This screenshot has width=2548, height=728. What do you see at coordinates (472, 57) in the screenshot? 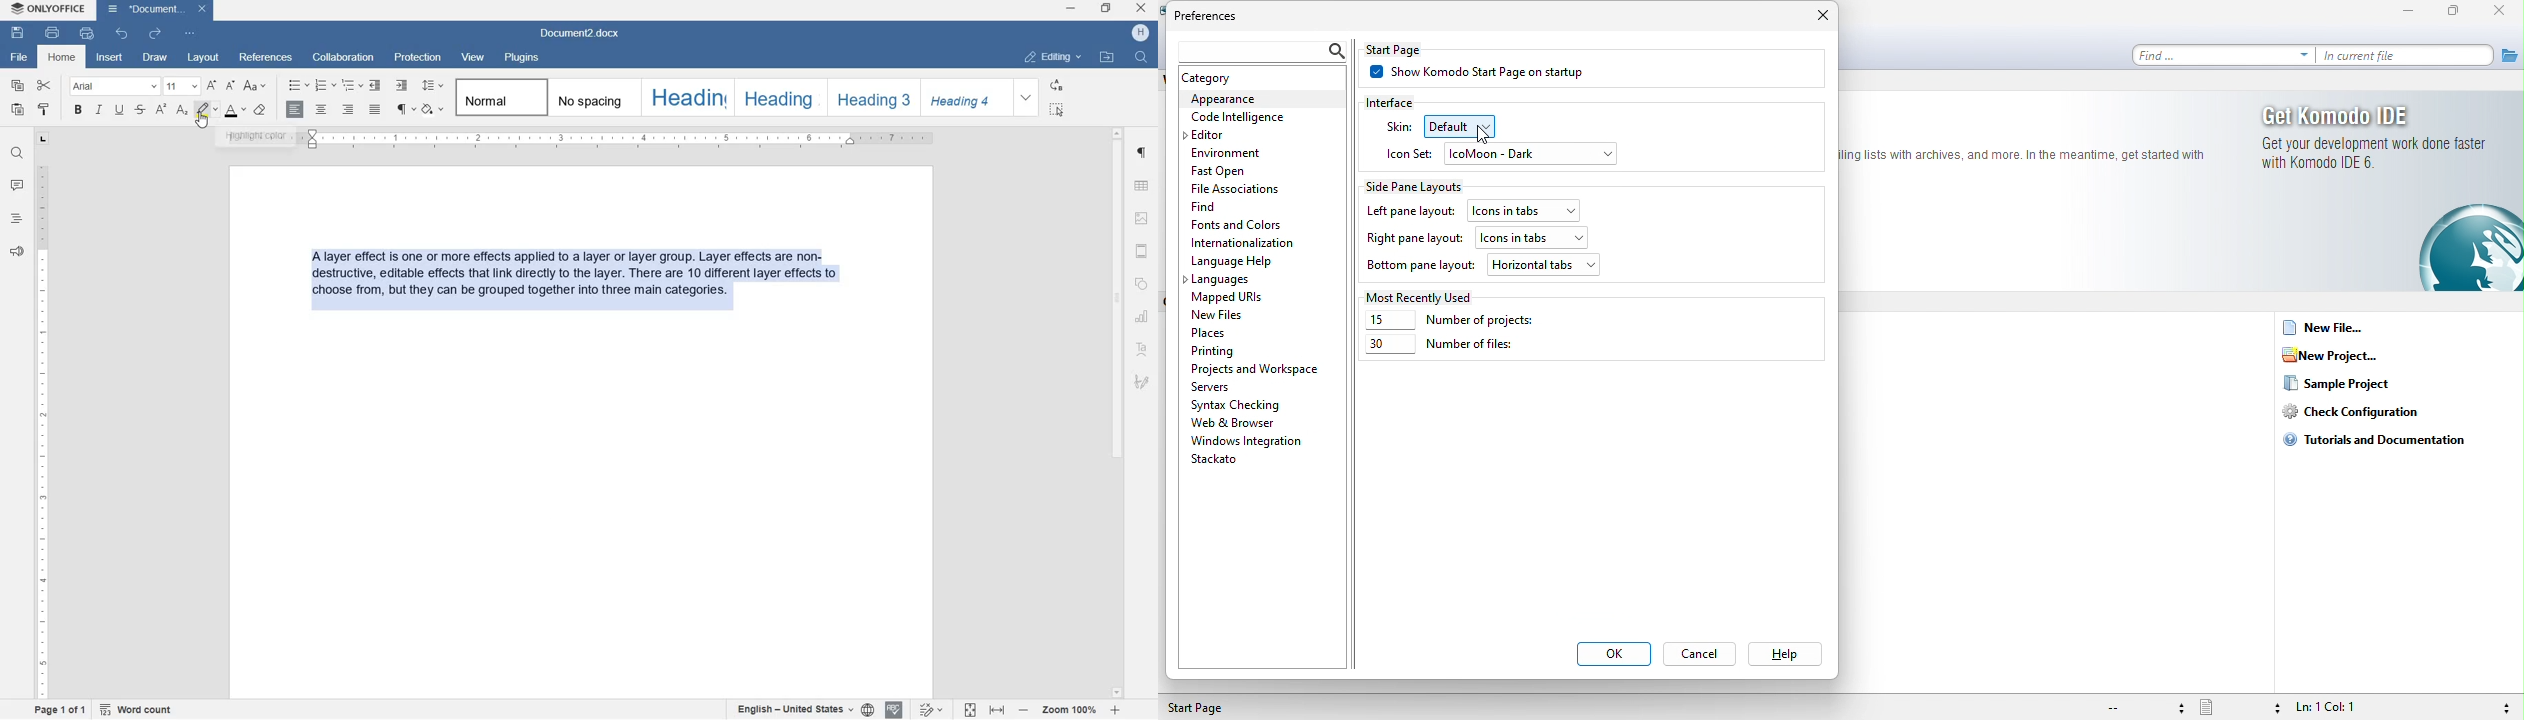
I see `VIEW` at bounding box center [472, 57].